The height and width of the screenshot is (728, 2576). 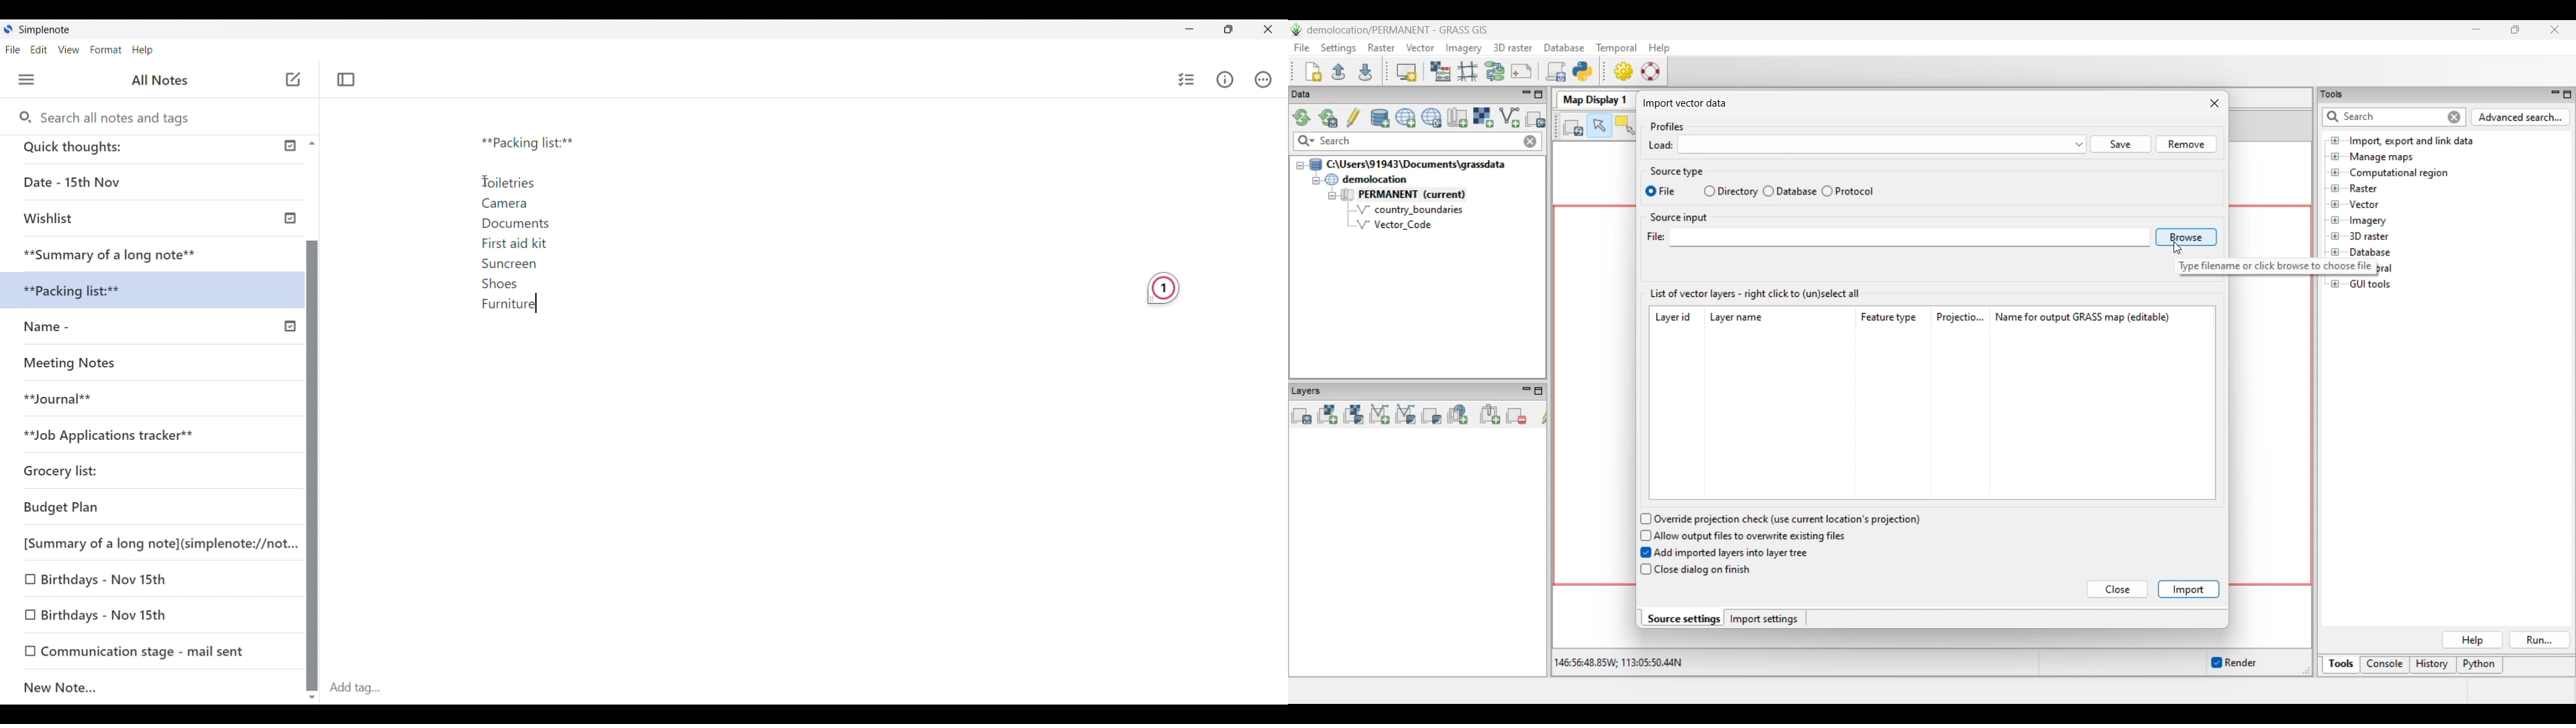 I want to click on Date - 15th Nov, so click(x=116, y=182).